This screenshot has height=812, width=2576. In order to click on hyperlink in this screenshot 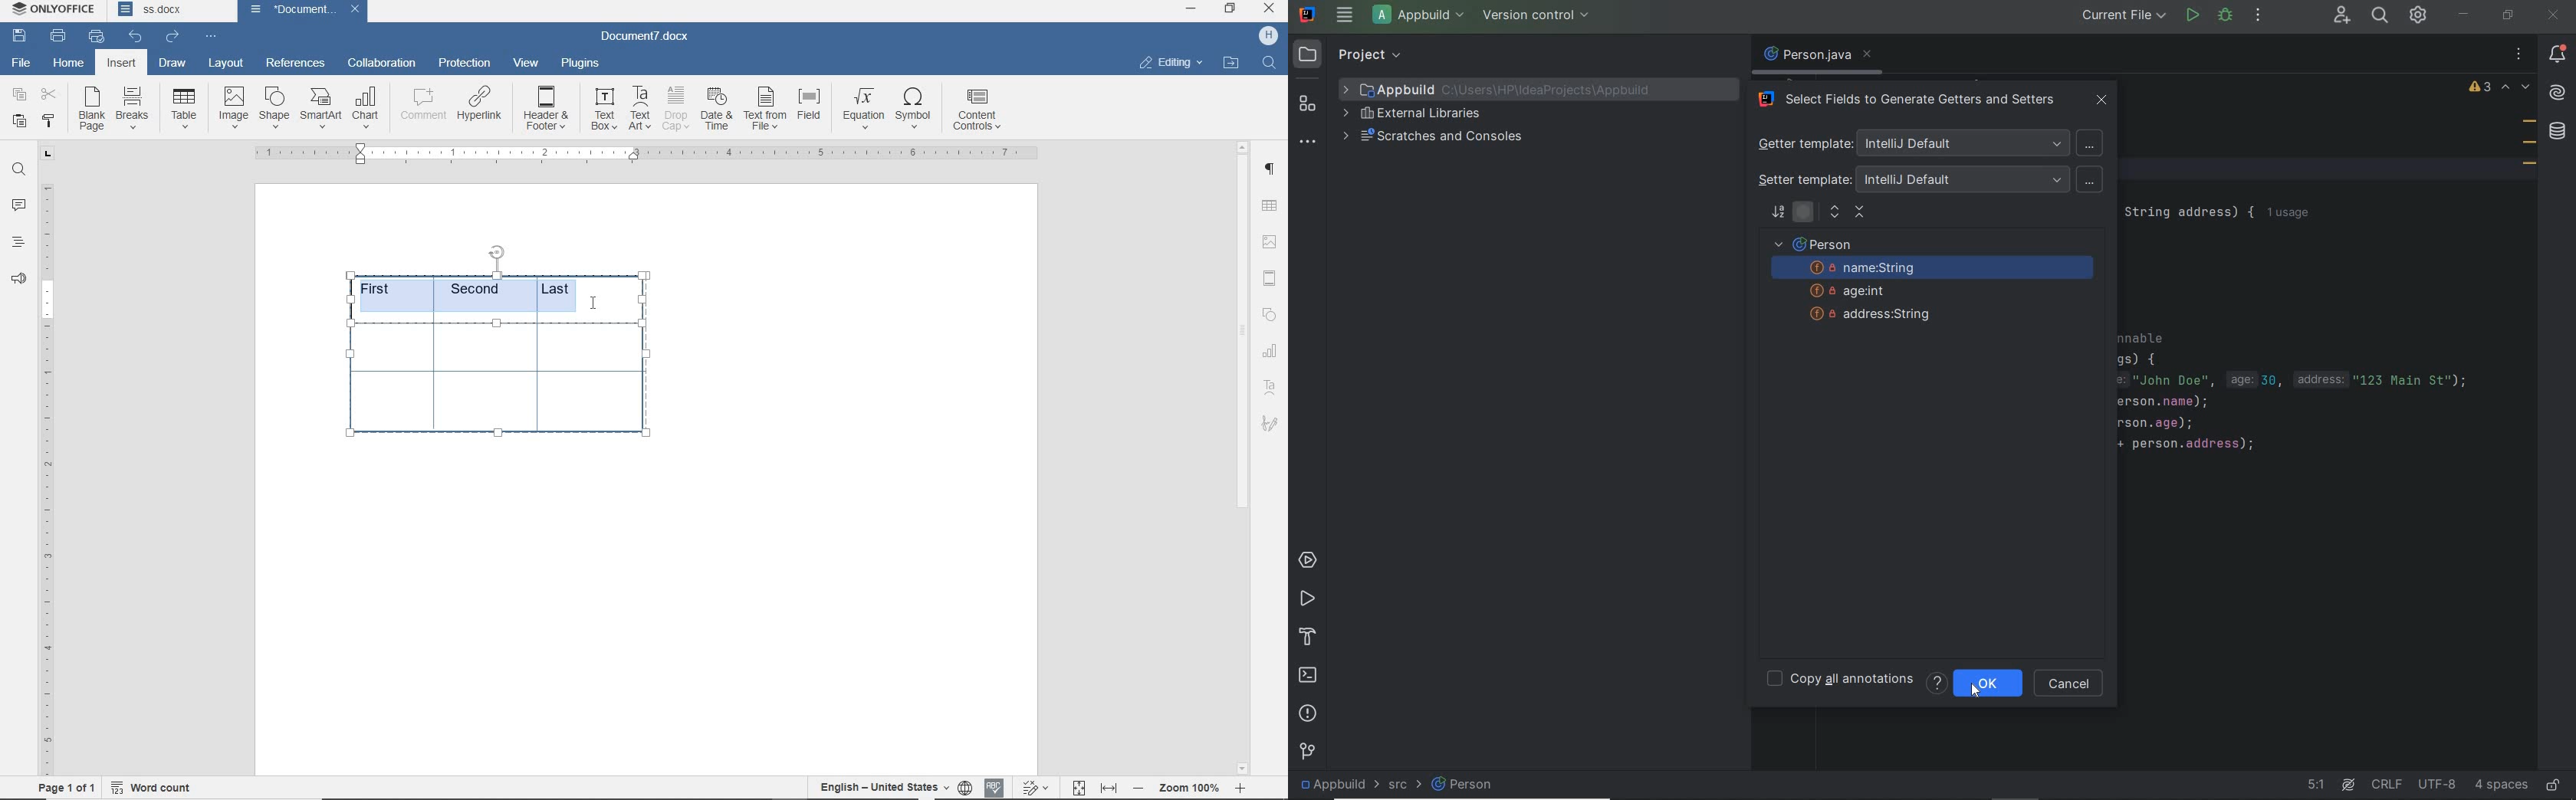, I will do `click(481, 107)`.